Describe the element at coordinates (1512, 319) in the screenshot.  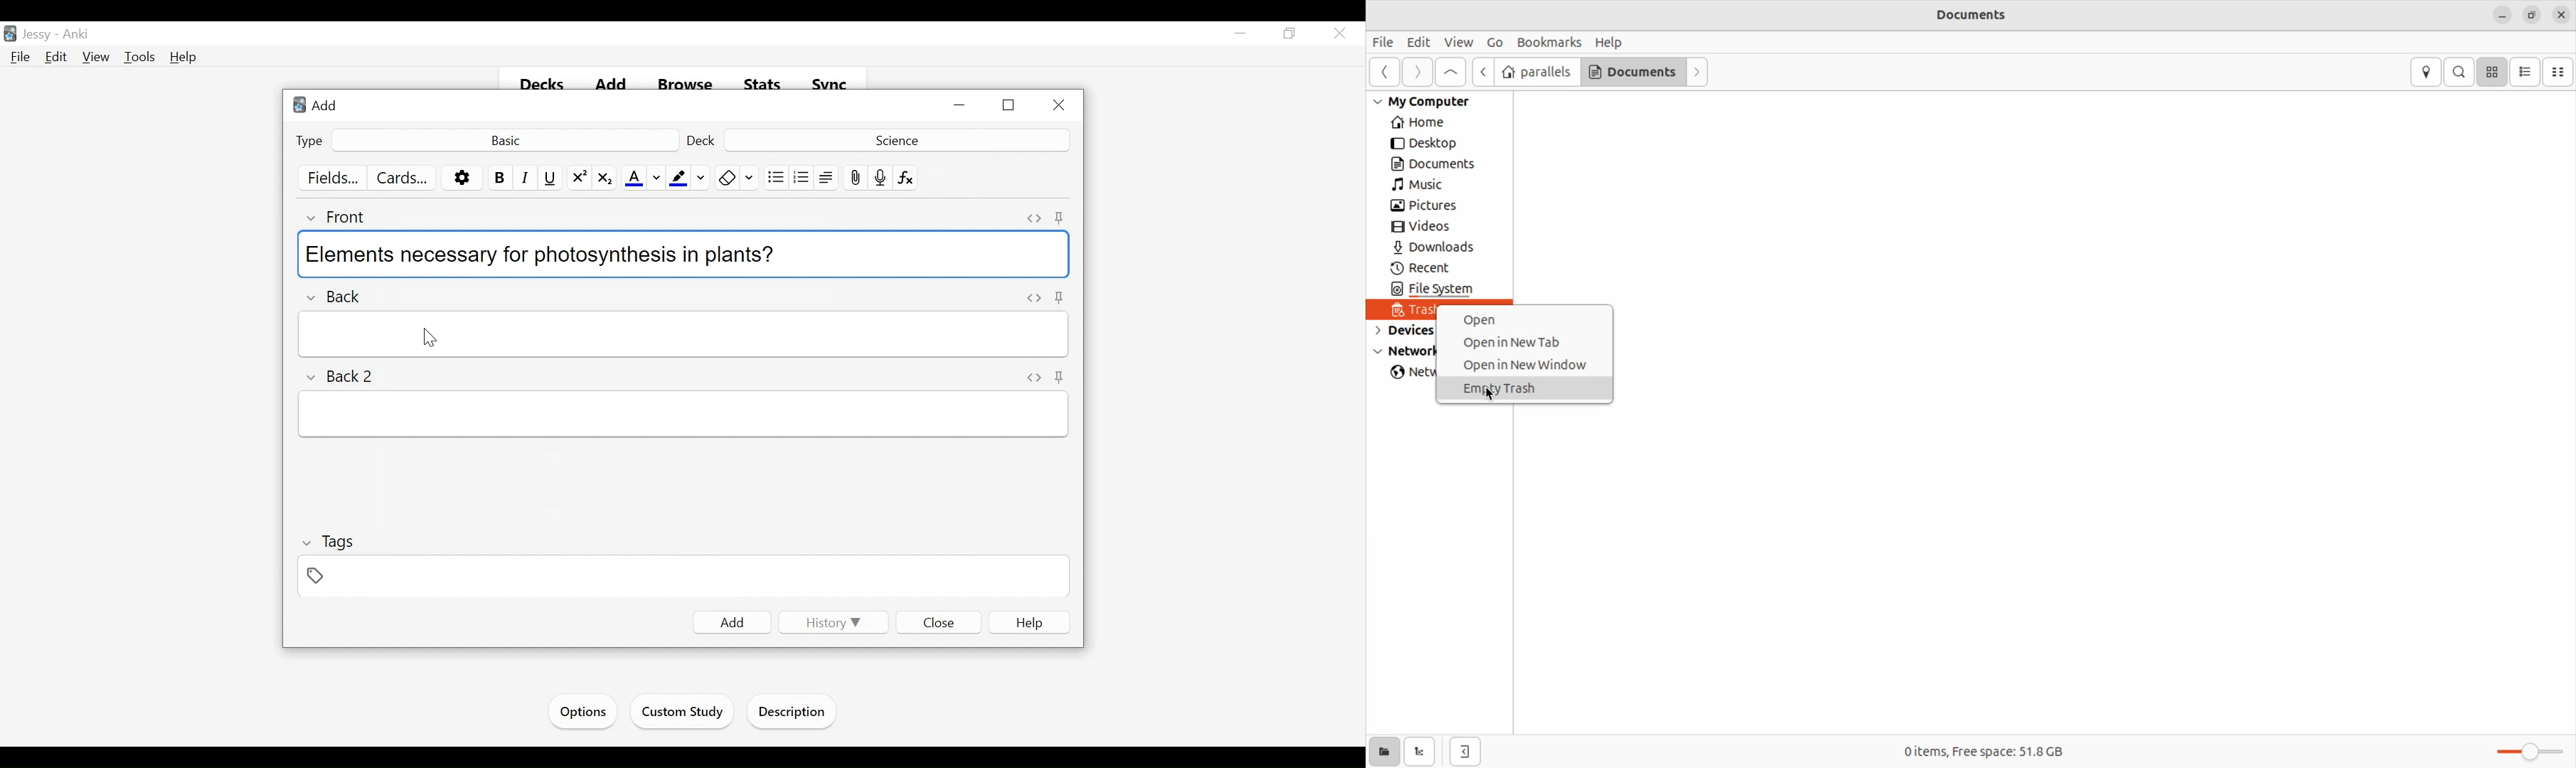
I see `open` at that location.